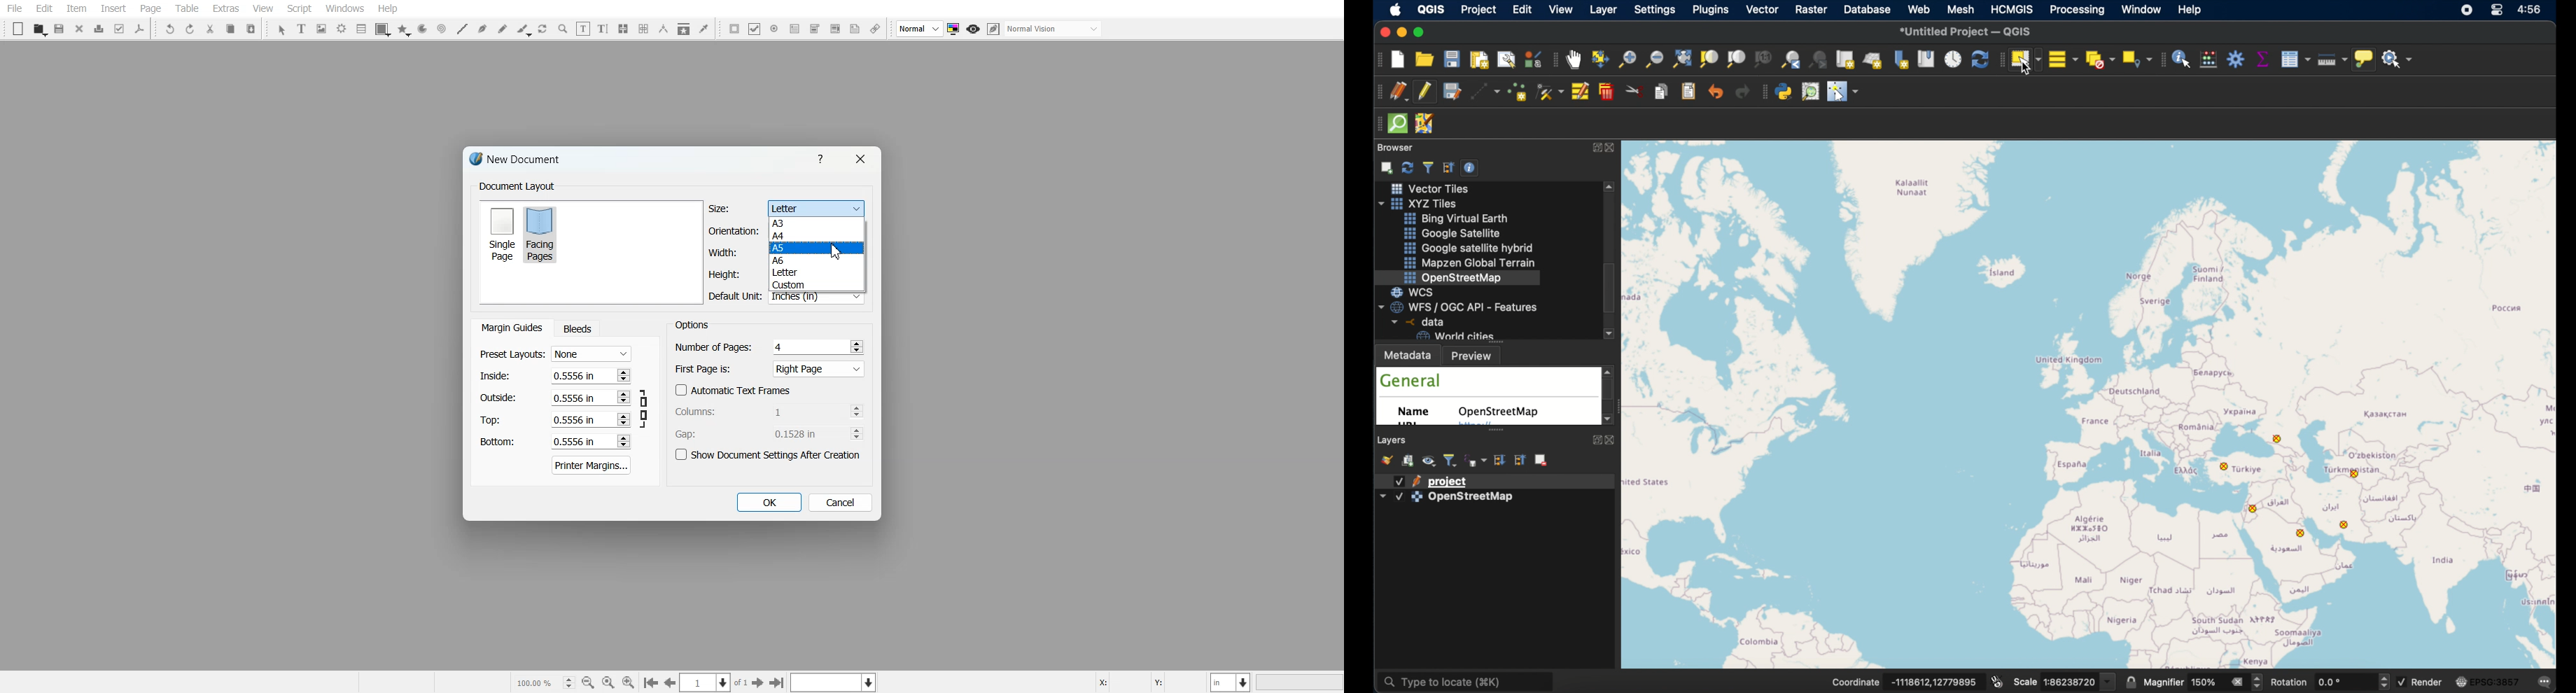  What do you see at coordinates (573, 374) in the screenshot?
I see `0.5556 in` at bounding box center [573, 374].